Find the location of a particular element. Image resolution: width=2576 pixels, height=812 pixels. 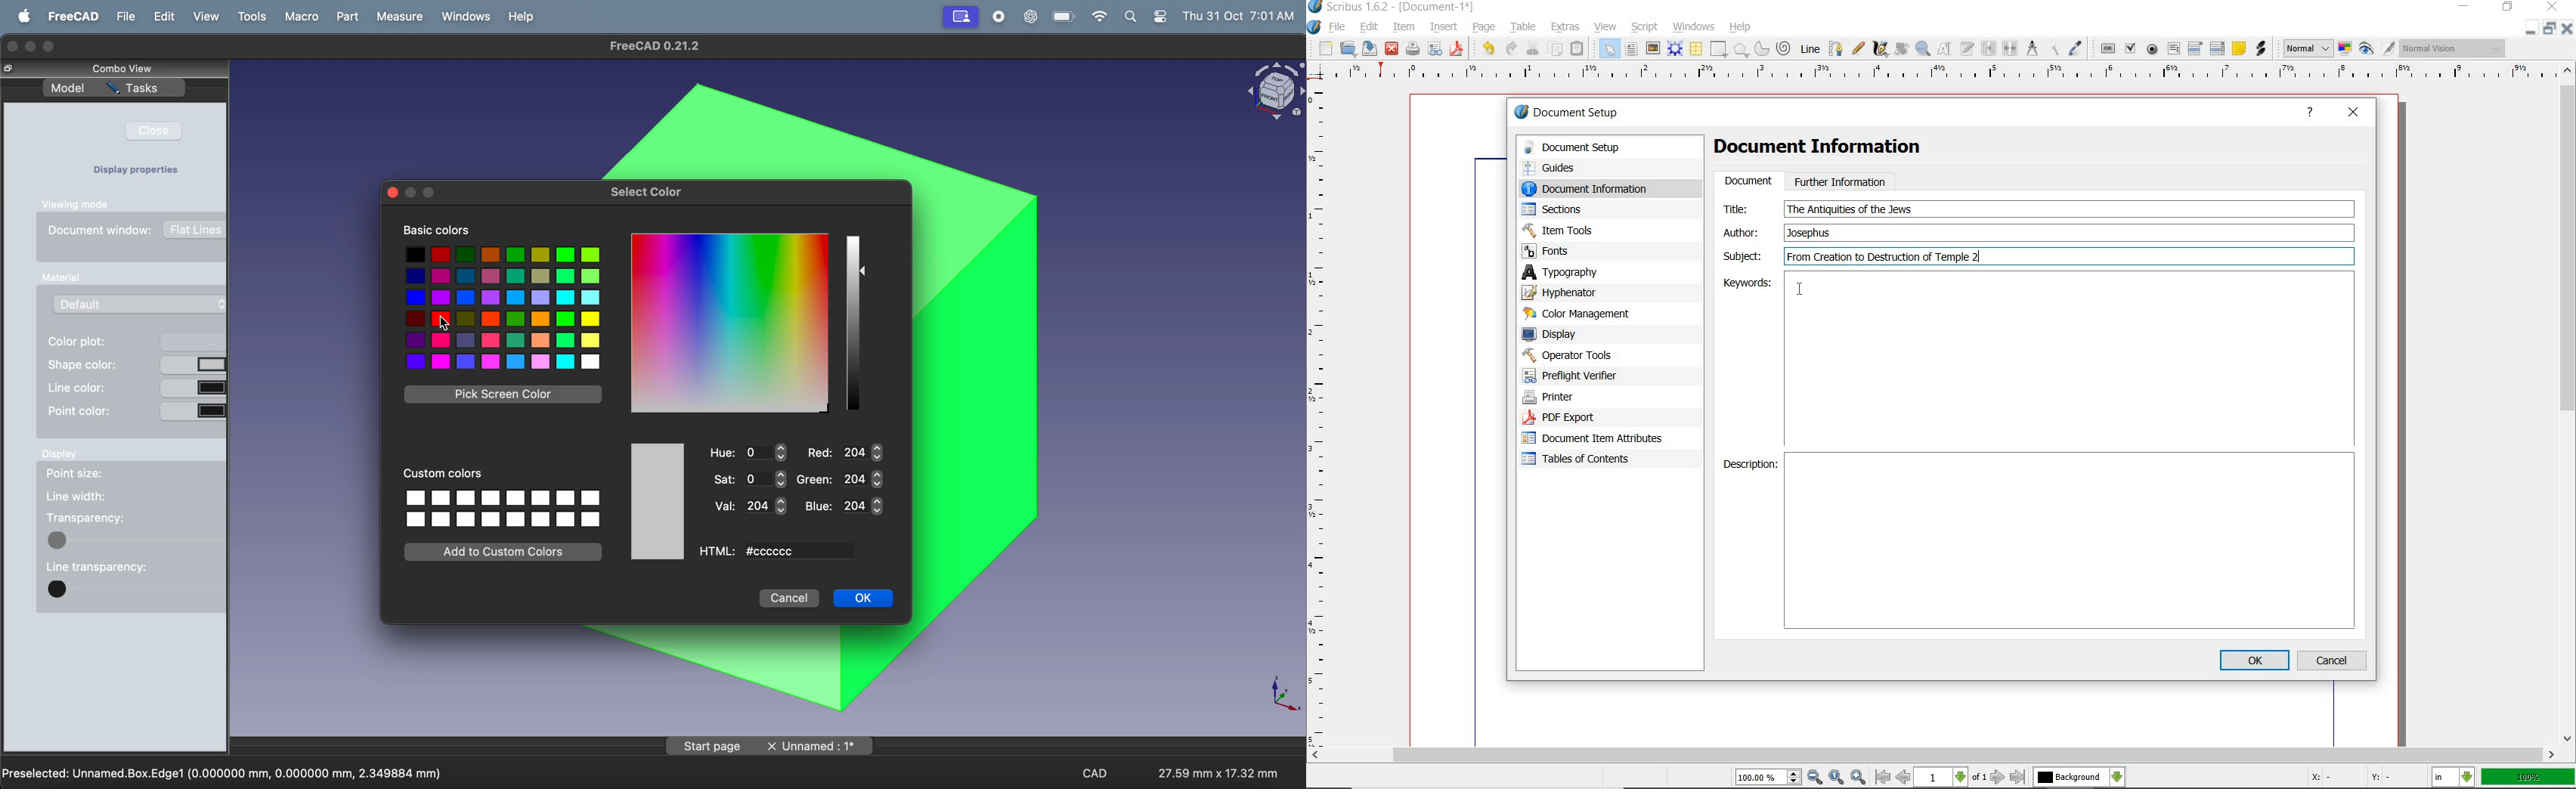

zoom in/zoom to/zoom out is located at coordinates (1803, 777).